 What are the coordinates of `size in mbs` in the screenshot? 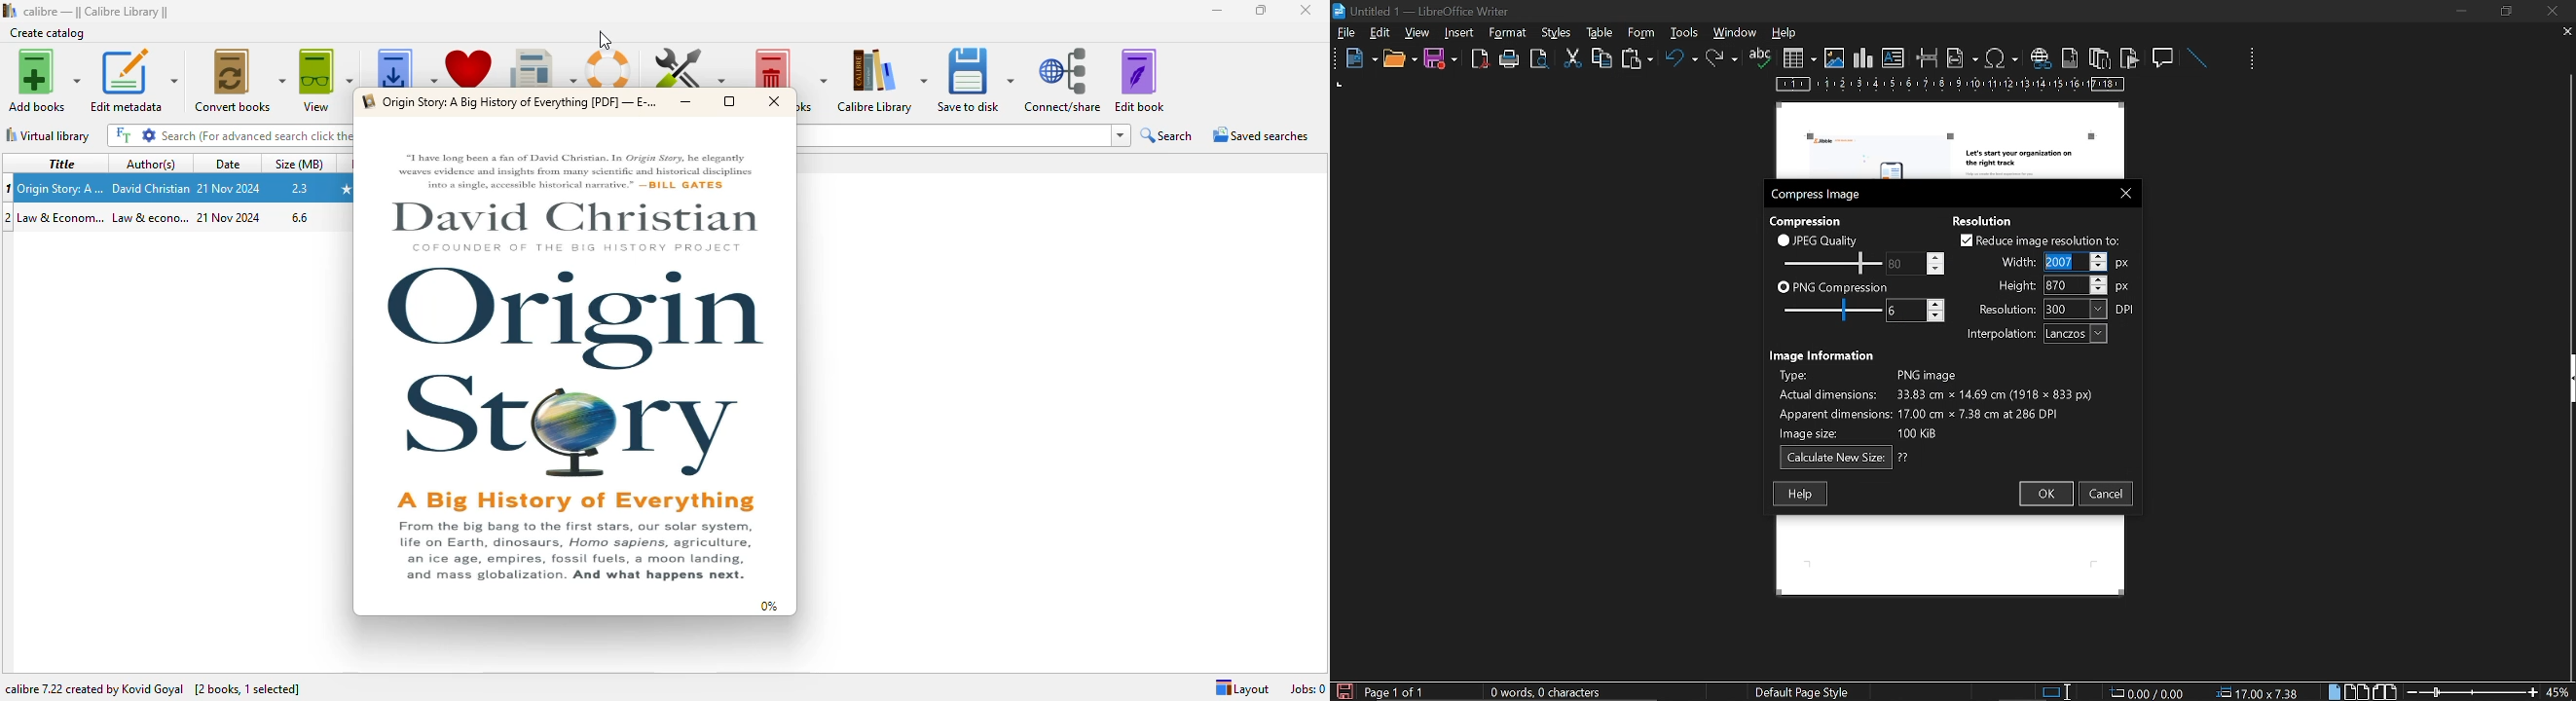 It's located at (301, 187).